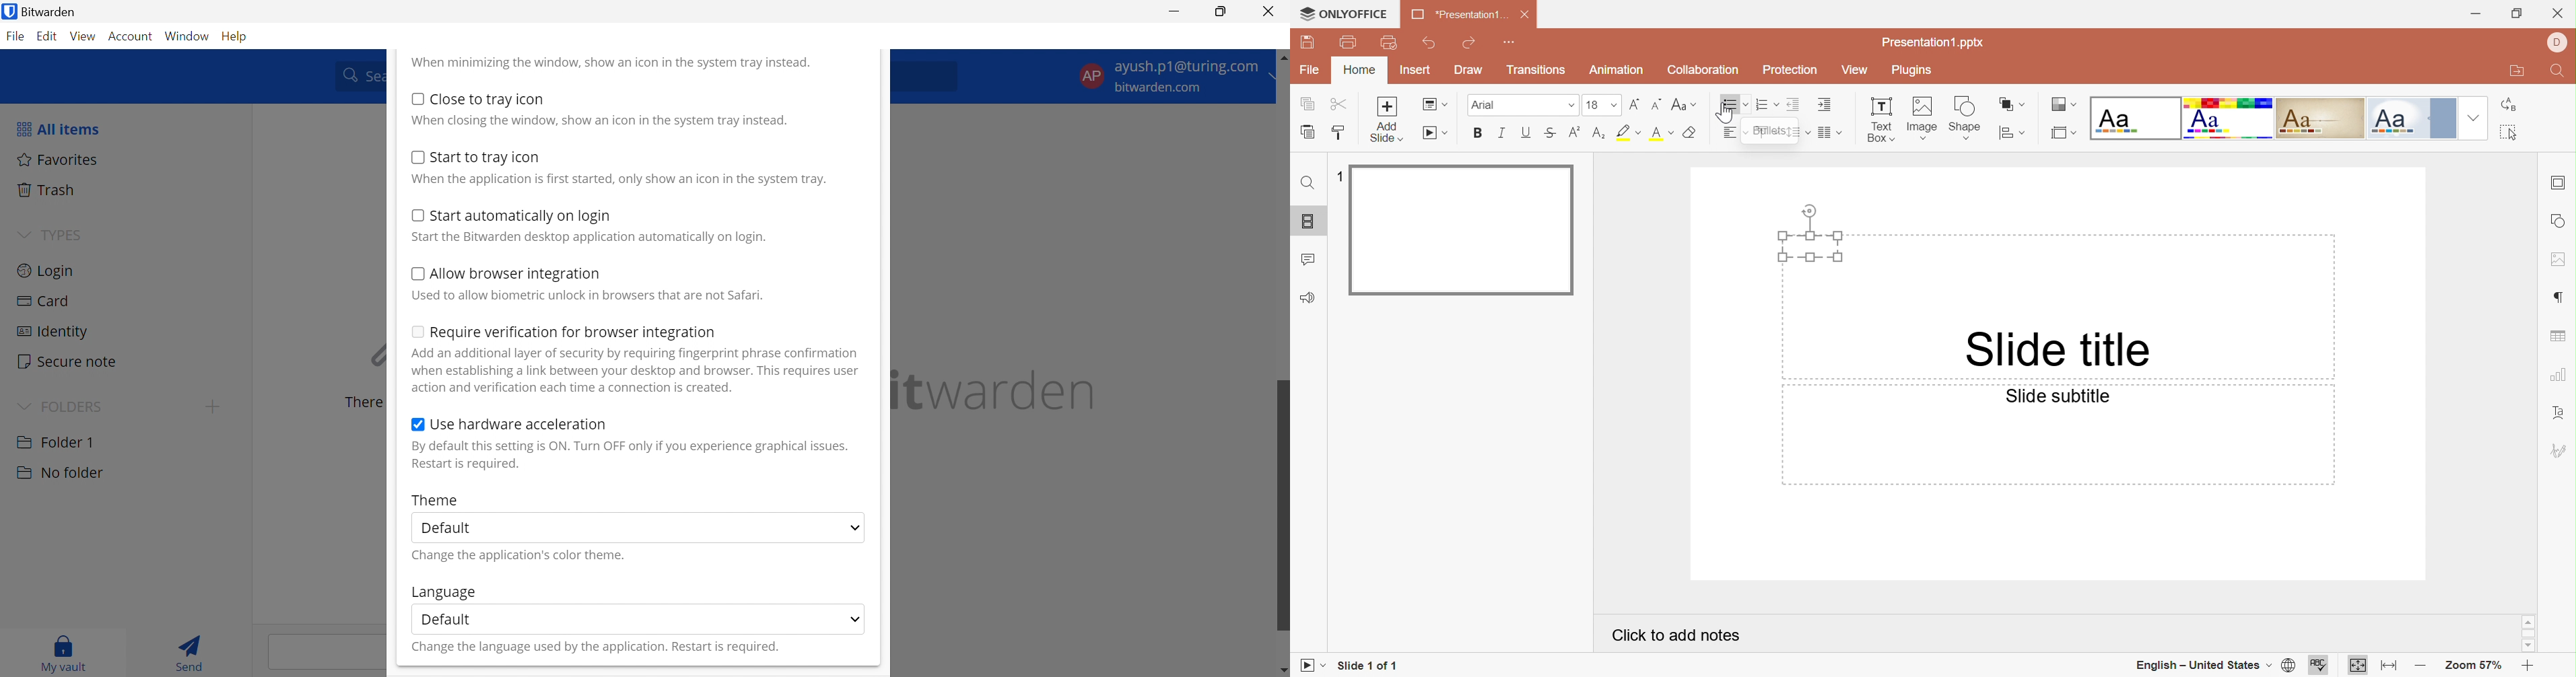 This screenshot has height=700, width=2576. I want to click on Start slideshow, so click(1310, 668).